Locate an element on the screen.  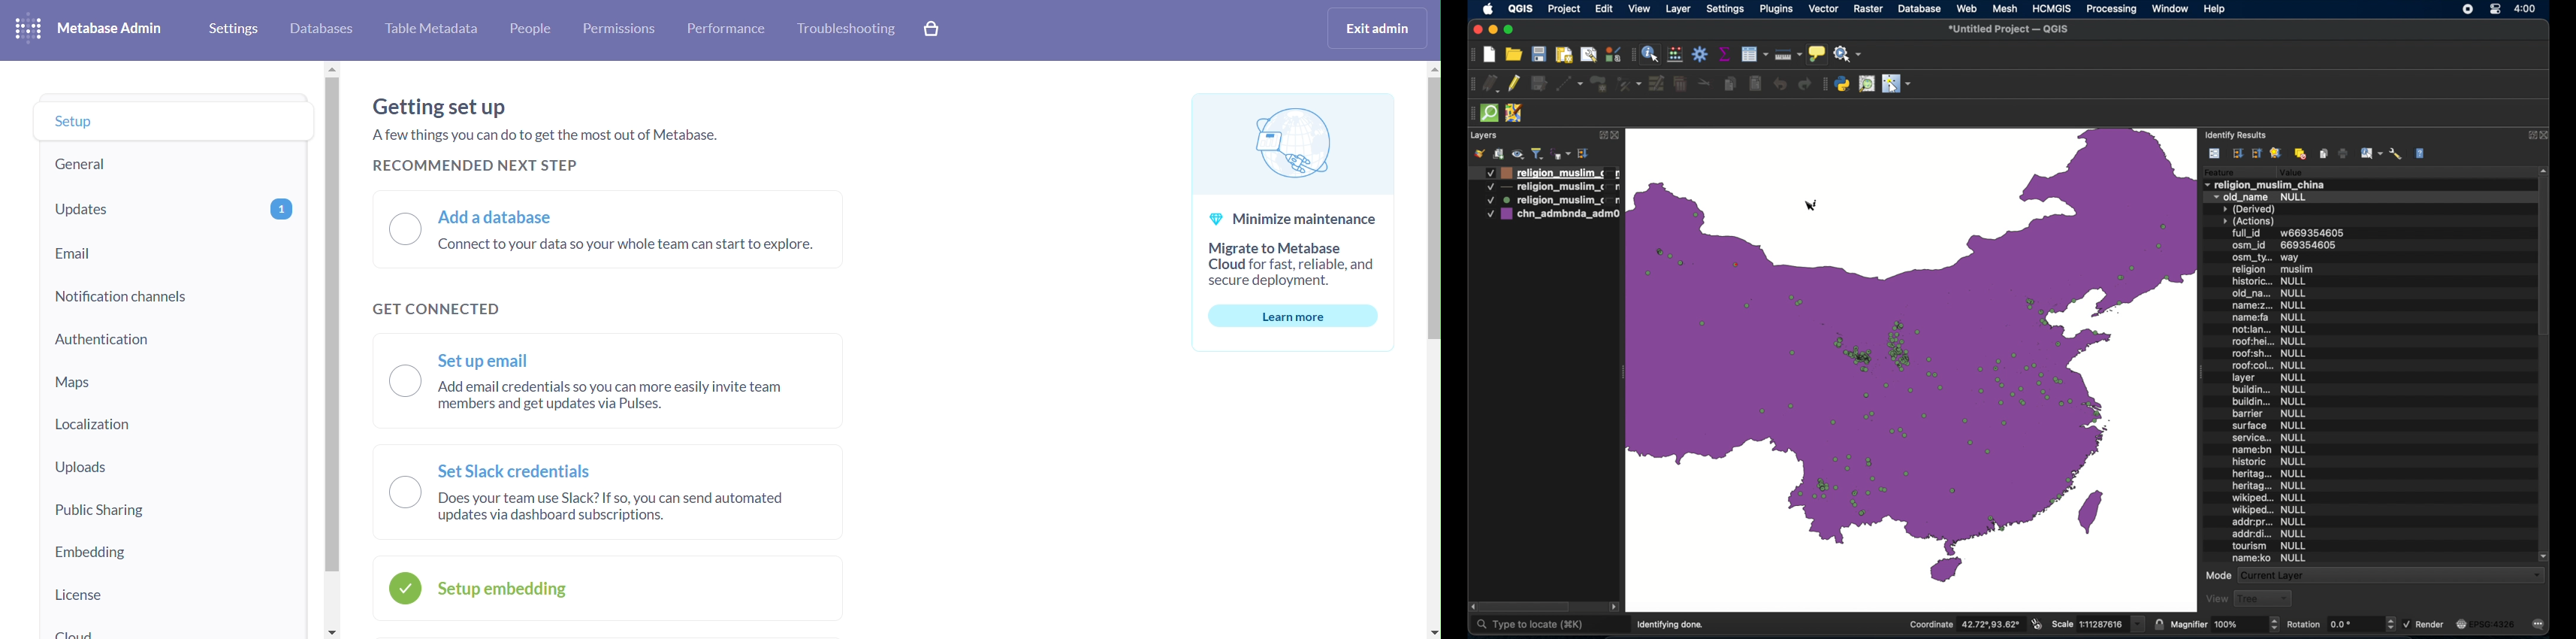
set slack credentials is located at coordinates (609, 492).